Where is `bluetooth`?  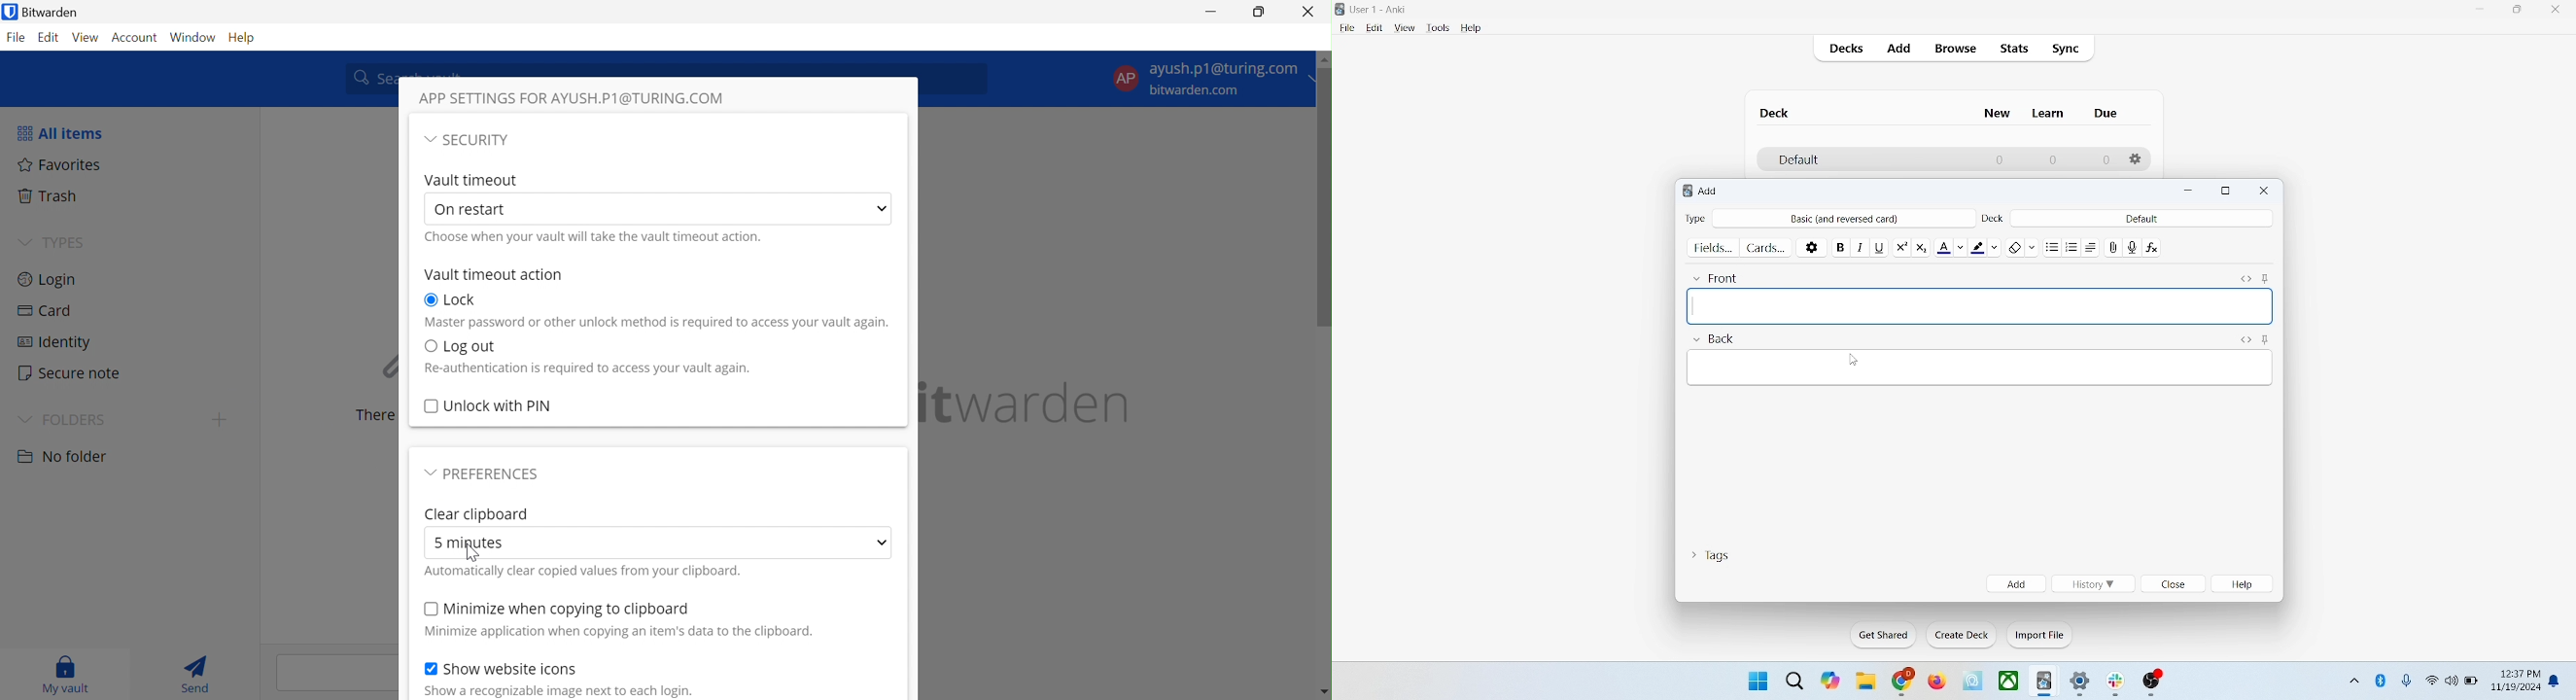
bluetooth is located at coordinates (2382, 680).